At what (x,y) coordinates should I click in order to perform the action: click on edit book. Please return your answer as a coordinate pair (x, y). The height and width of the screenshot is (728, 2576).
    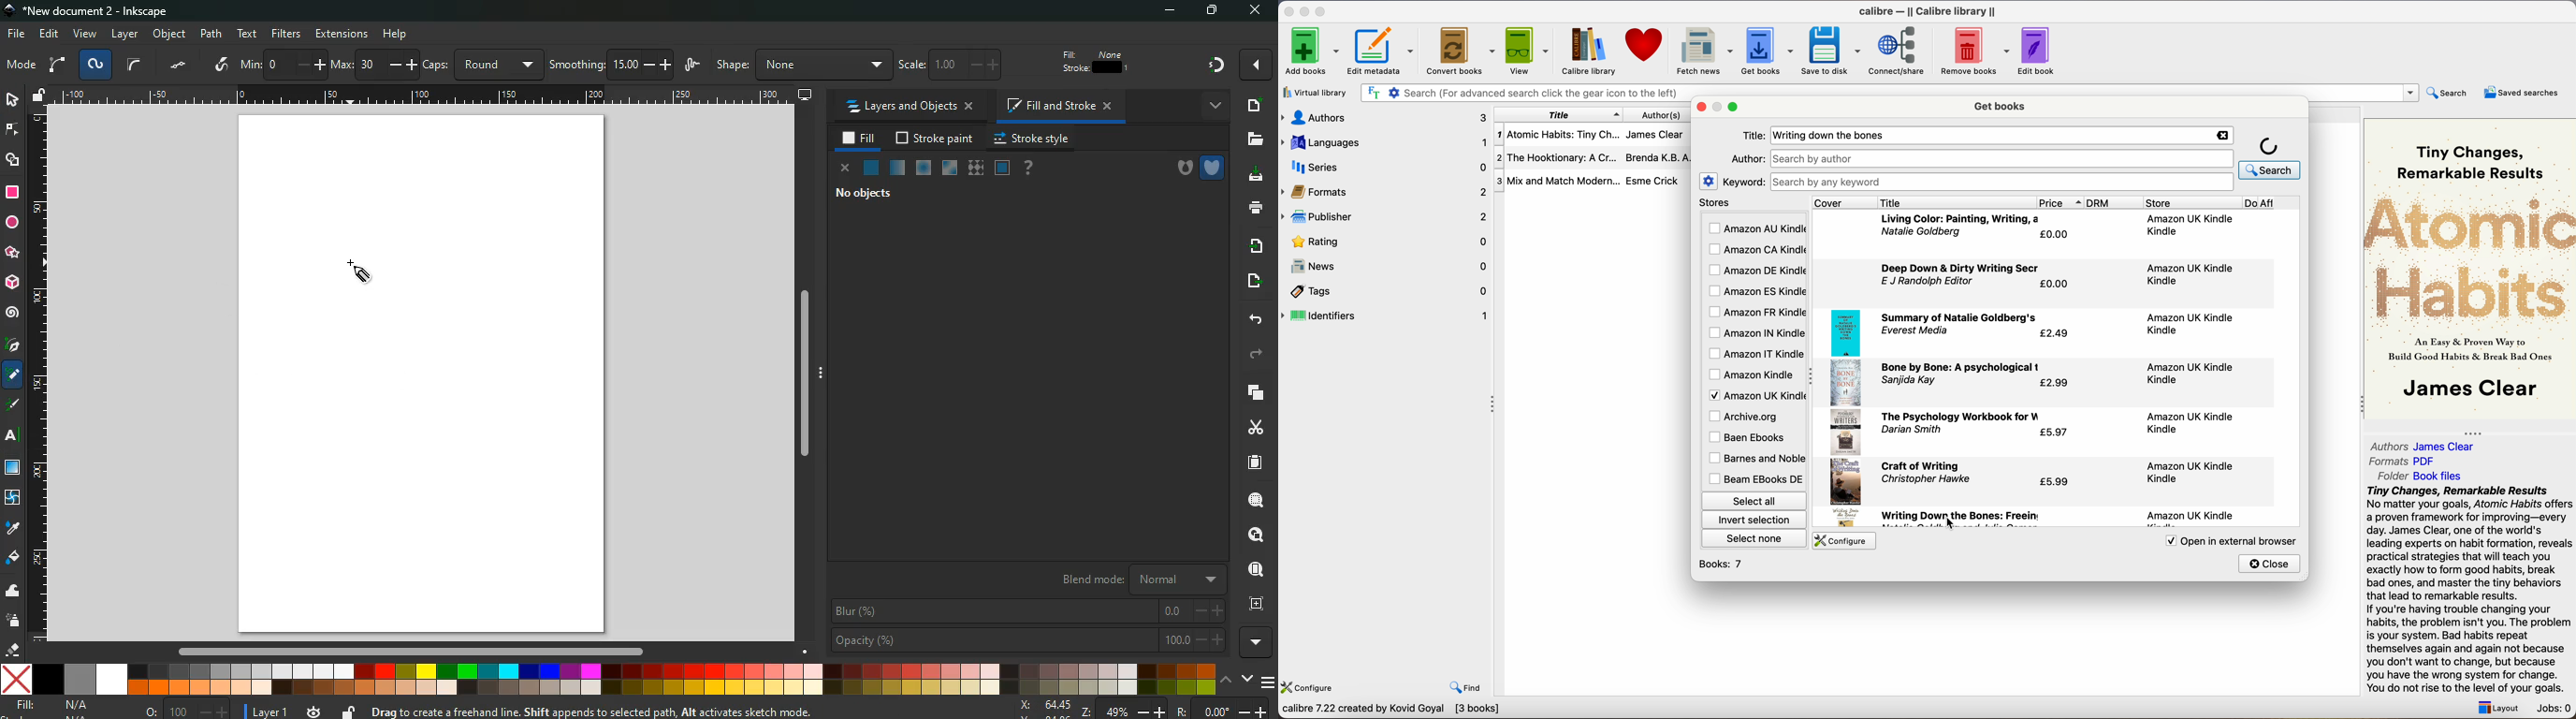
    Looking at the image, I should click on (2038, 51).